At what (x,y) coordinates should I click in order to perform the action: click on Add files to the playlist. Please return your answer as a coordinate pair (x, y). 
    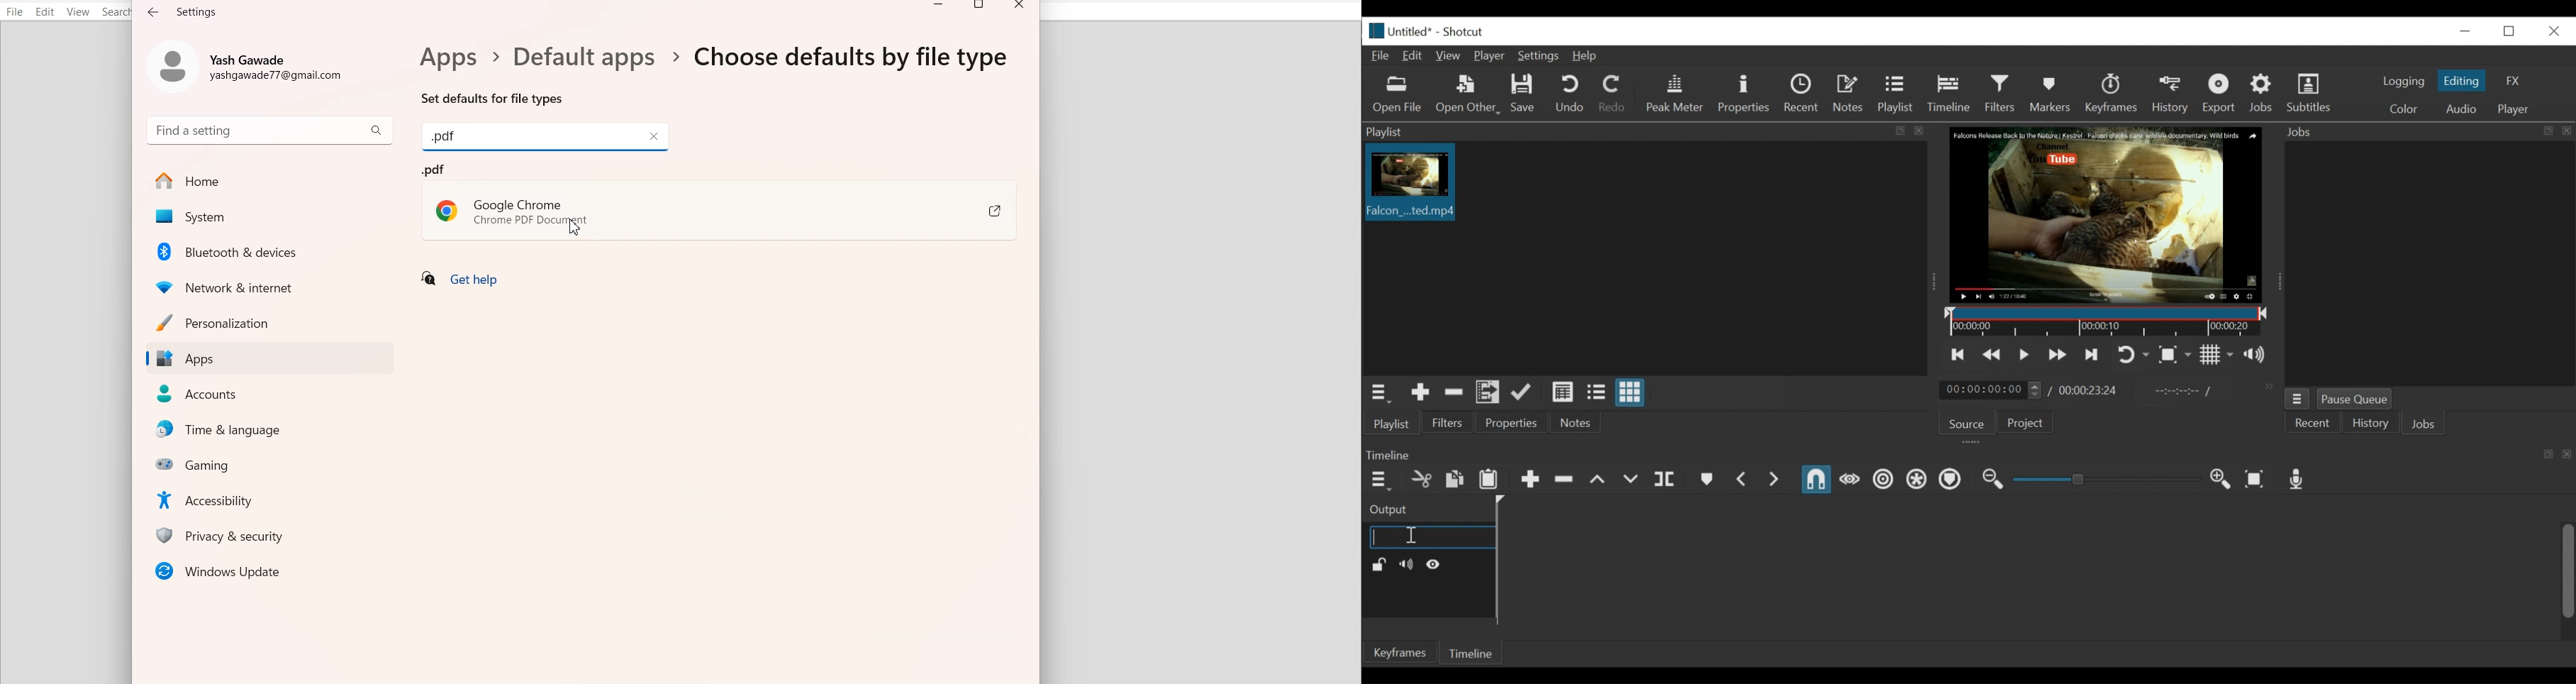
    Looking at the image, I should click on (1489, 393).